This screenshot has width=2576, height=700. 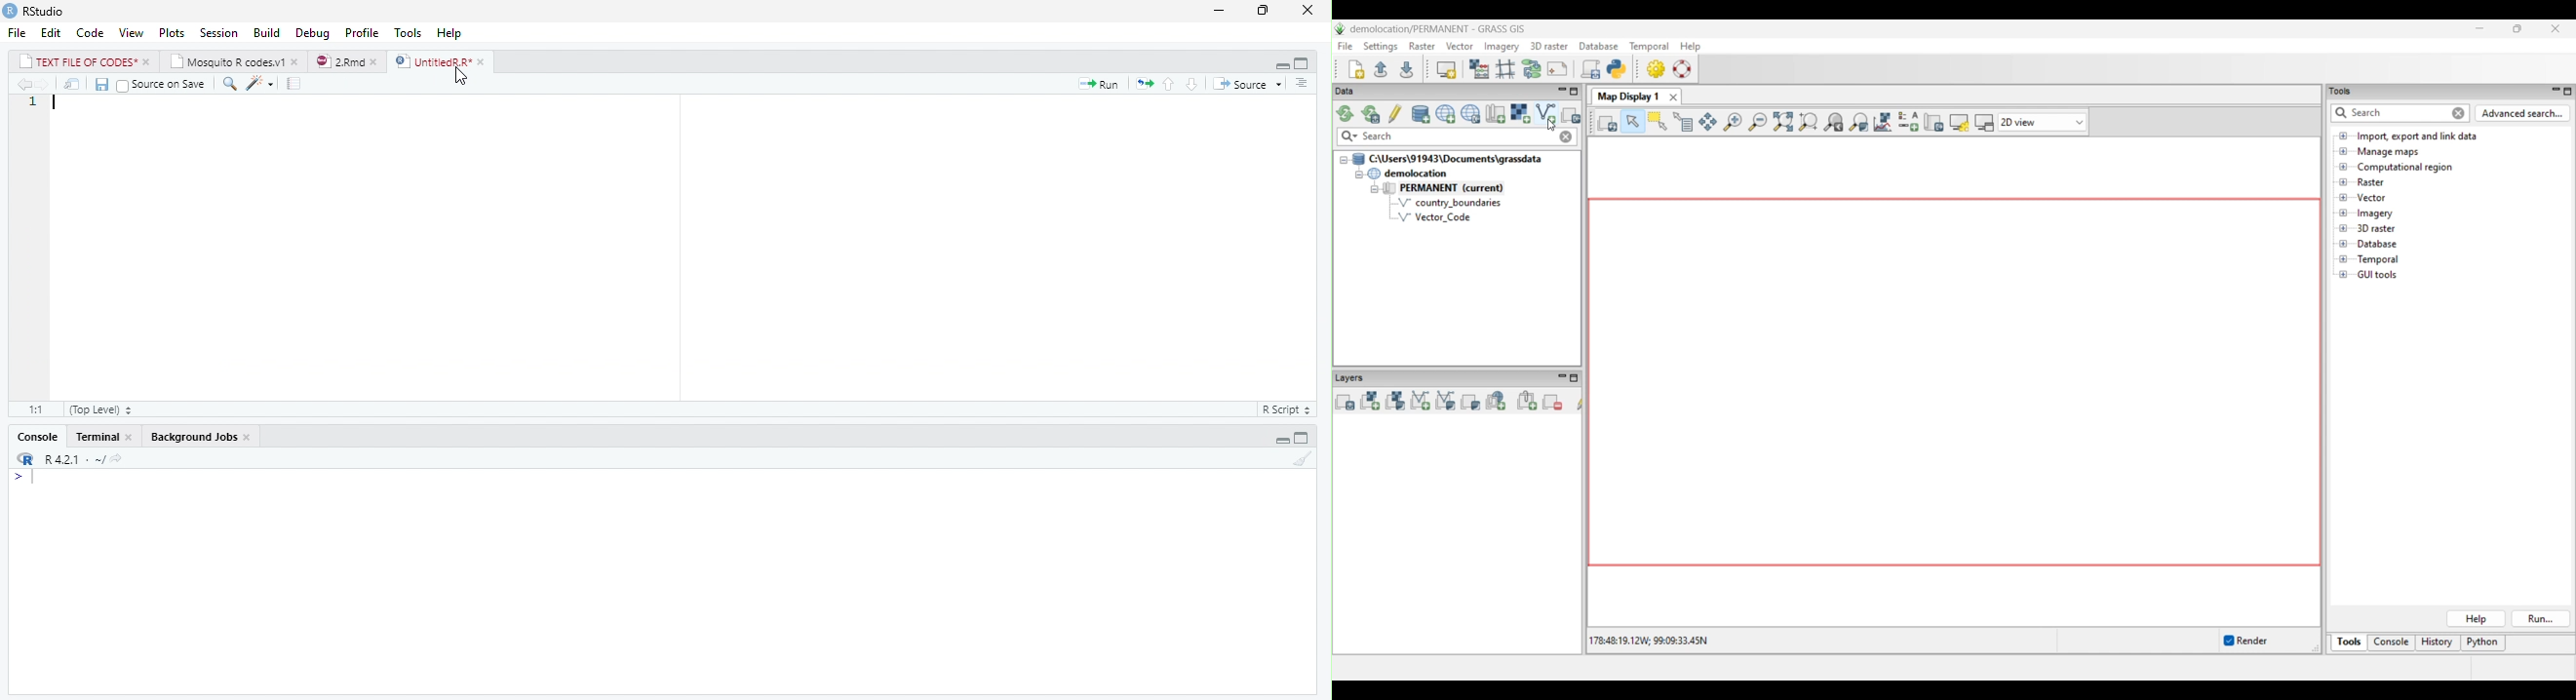 I want to click on forward, so click(x=44, y=85).